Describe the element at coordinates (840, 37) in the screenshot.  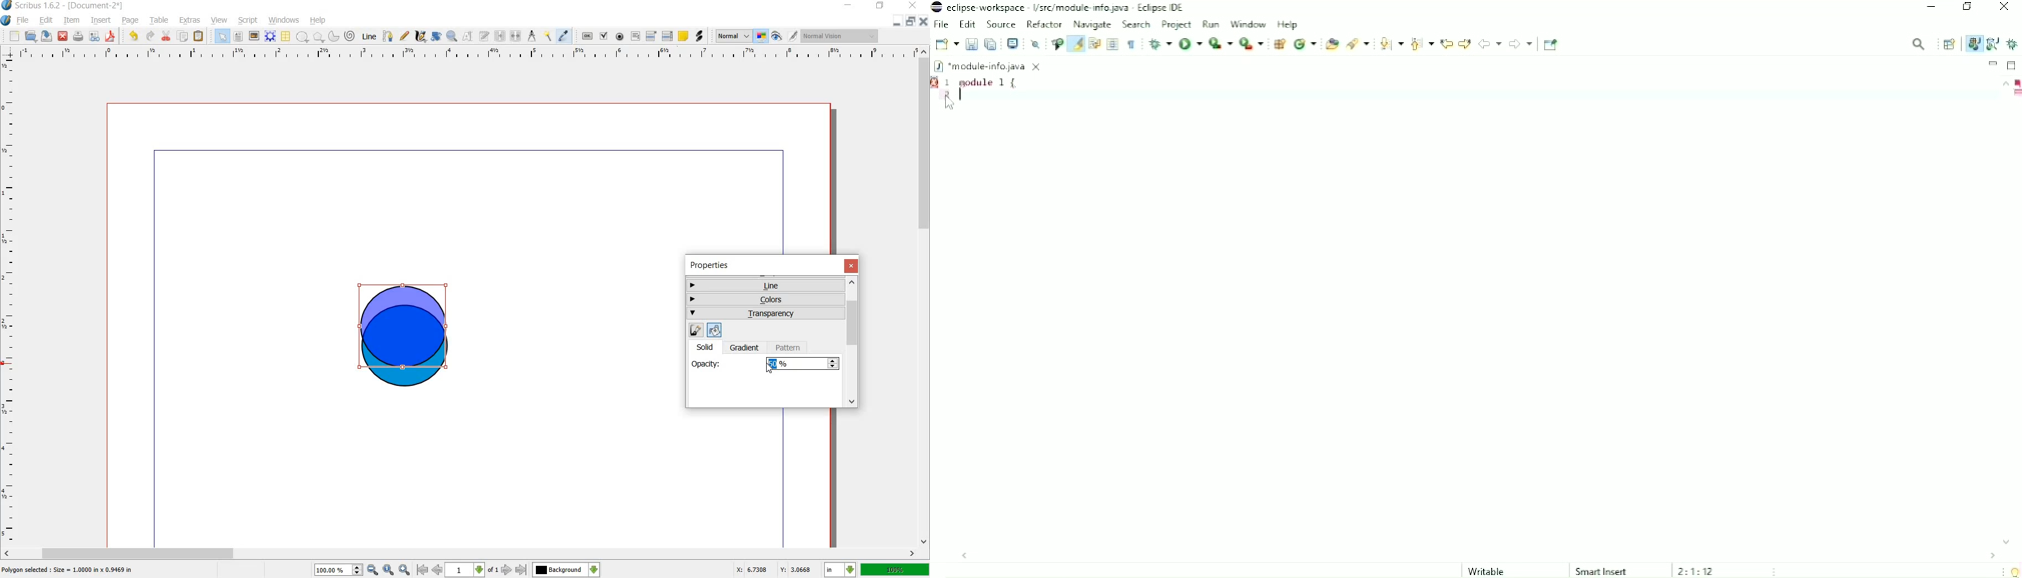
I see `normal vision` at that location.